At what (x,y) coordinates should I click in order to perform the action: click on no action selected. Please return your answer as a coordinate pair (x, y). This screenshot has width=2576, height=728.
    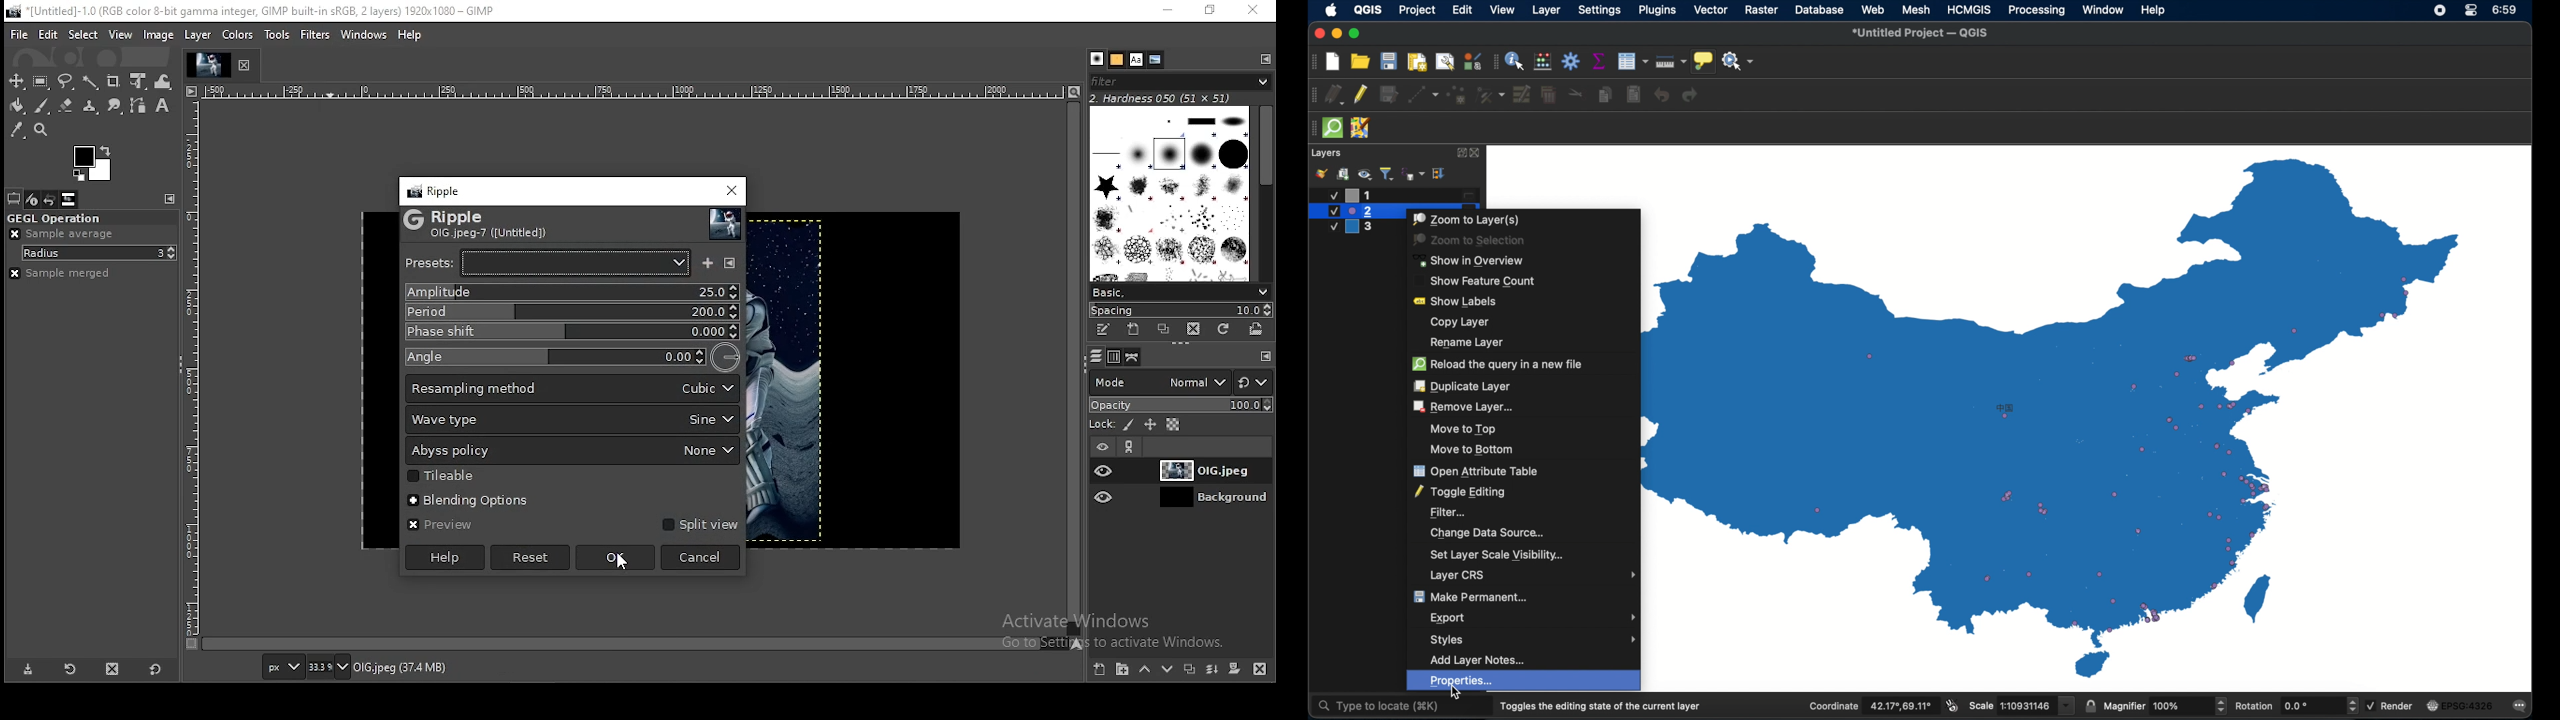
    Looking at the image, I should click on (1737, 59).